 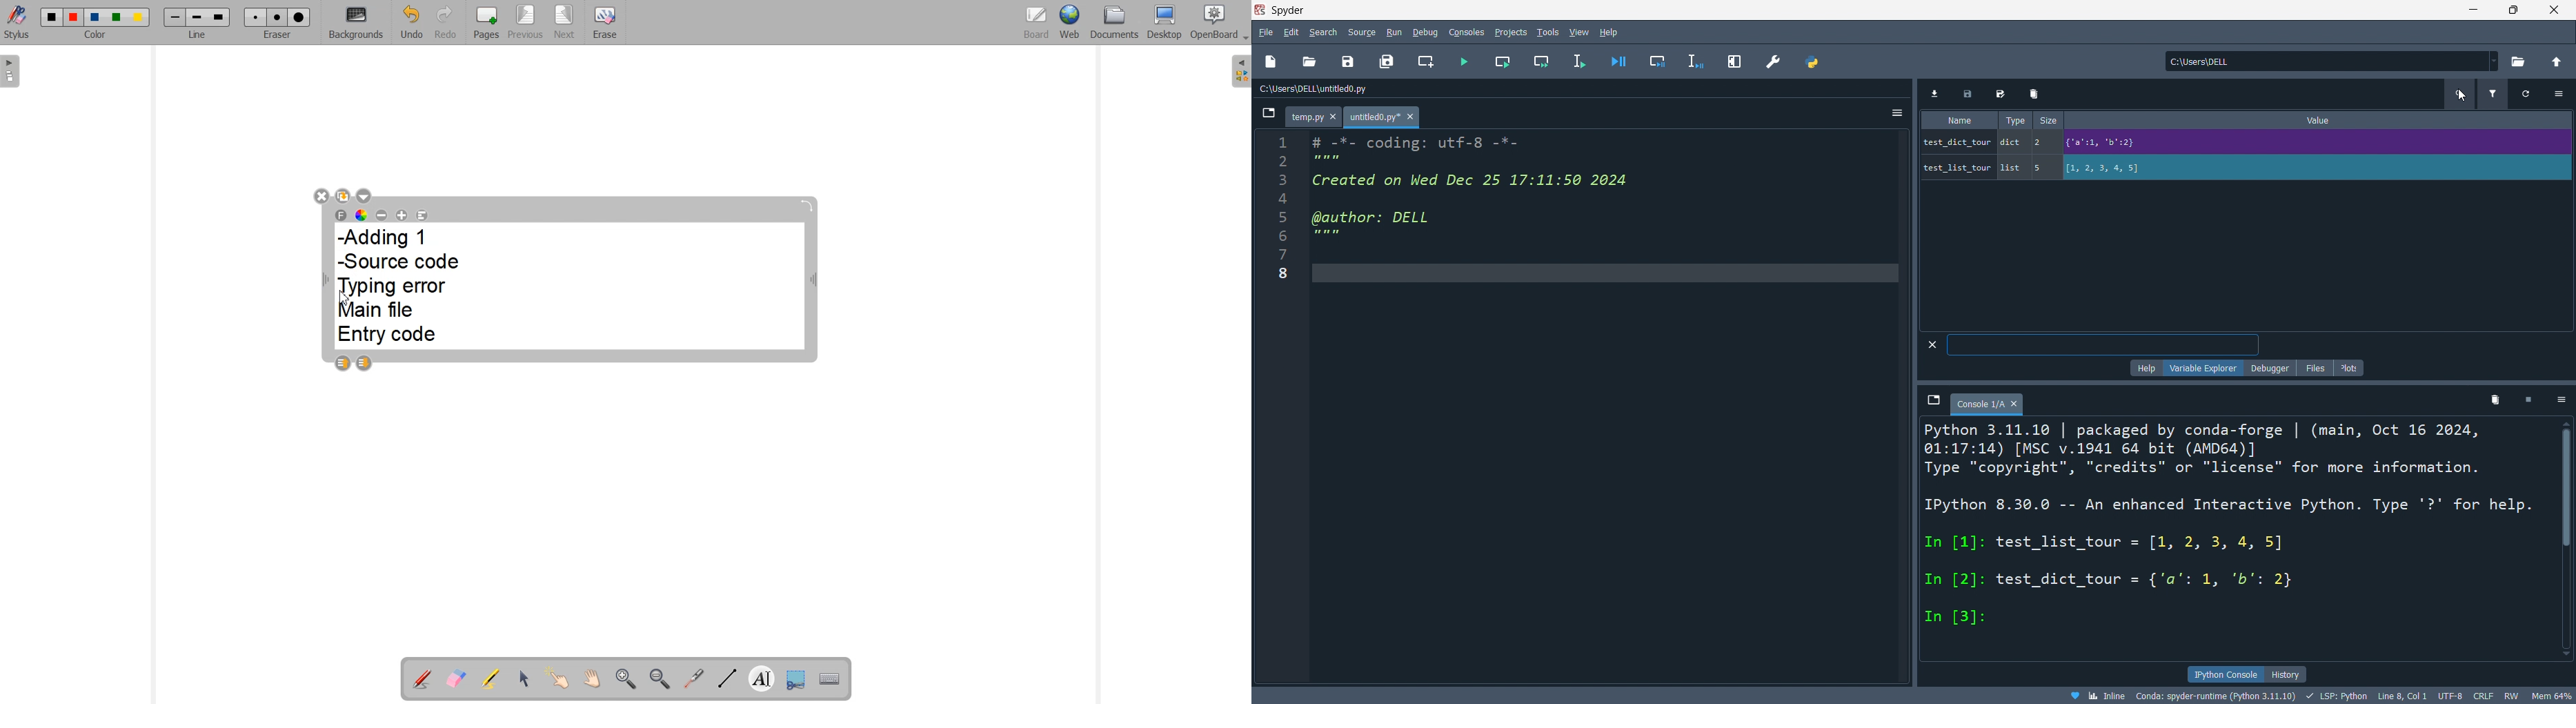 I want to click on options, so click(x=2558, y=94).